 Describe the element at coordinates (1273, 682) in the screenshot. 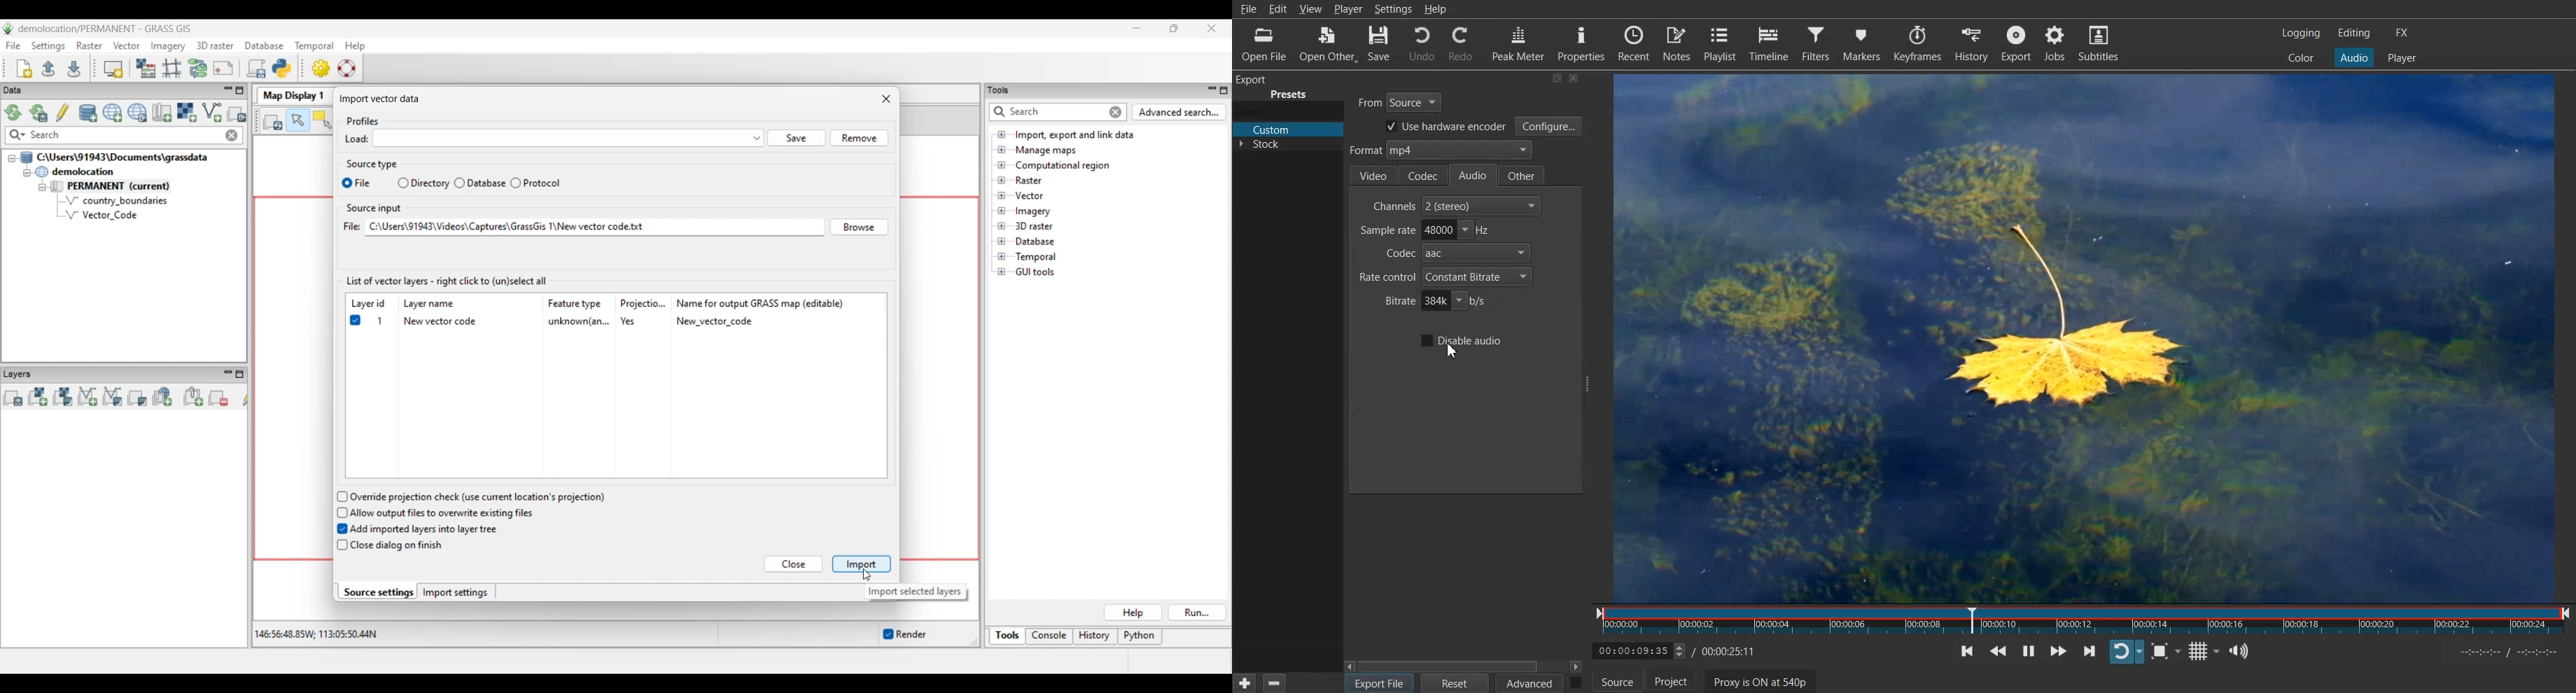

I see `Remove current selected preset setting` at that location.